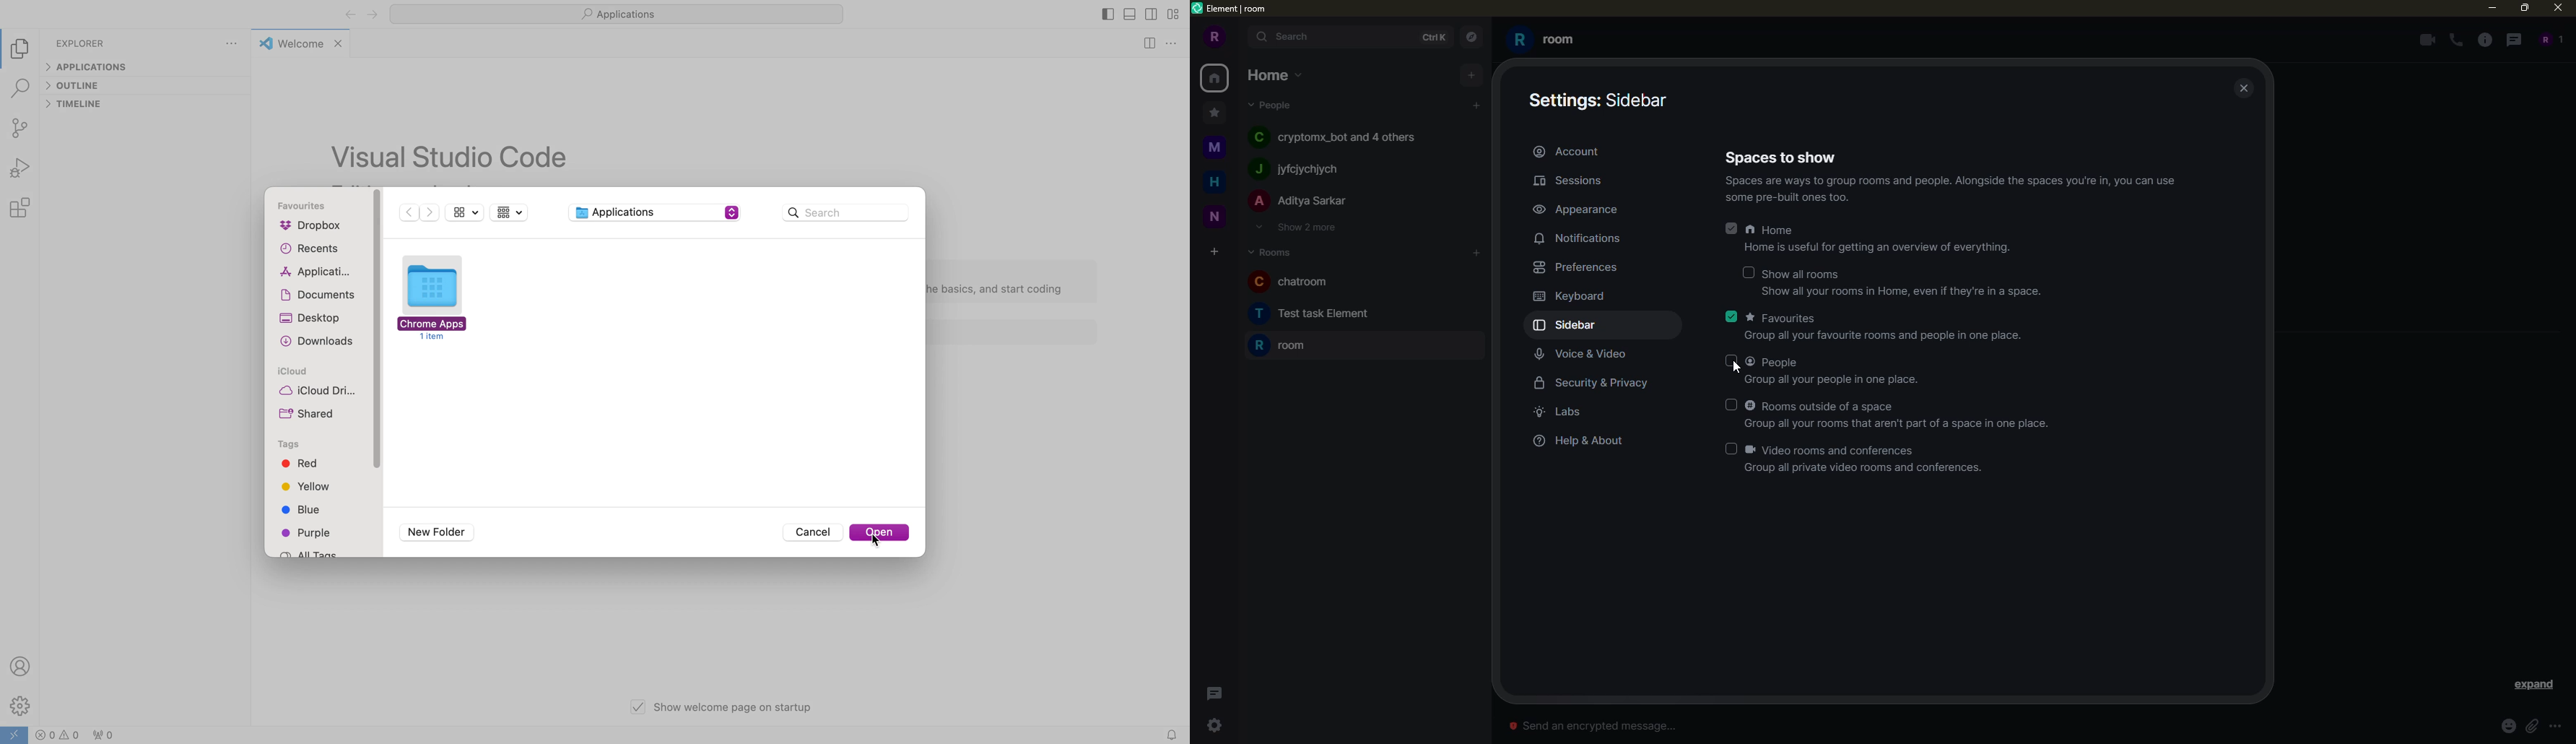  What do you see at coordinates (1578, 208) in the screenshot?
I see `appearance` at bounding box center [1578, 208].